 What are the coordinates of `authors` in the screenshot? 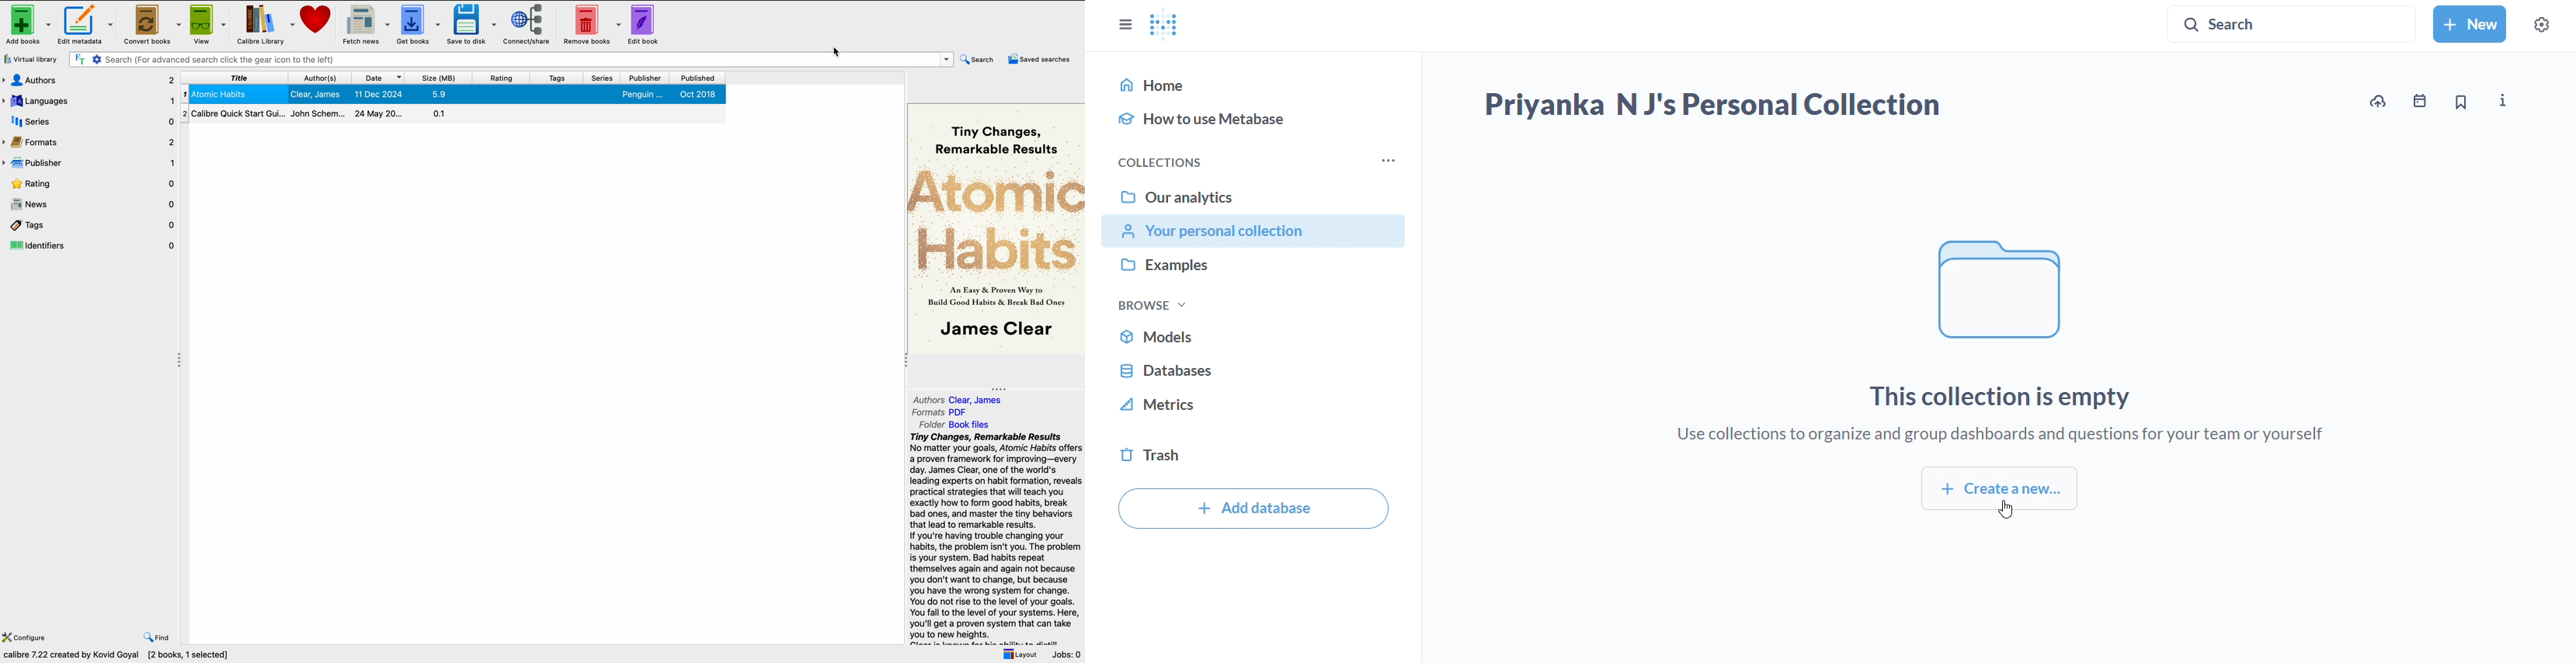 It's located at (959, 399).